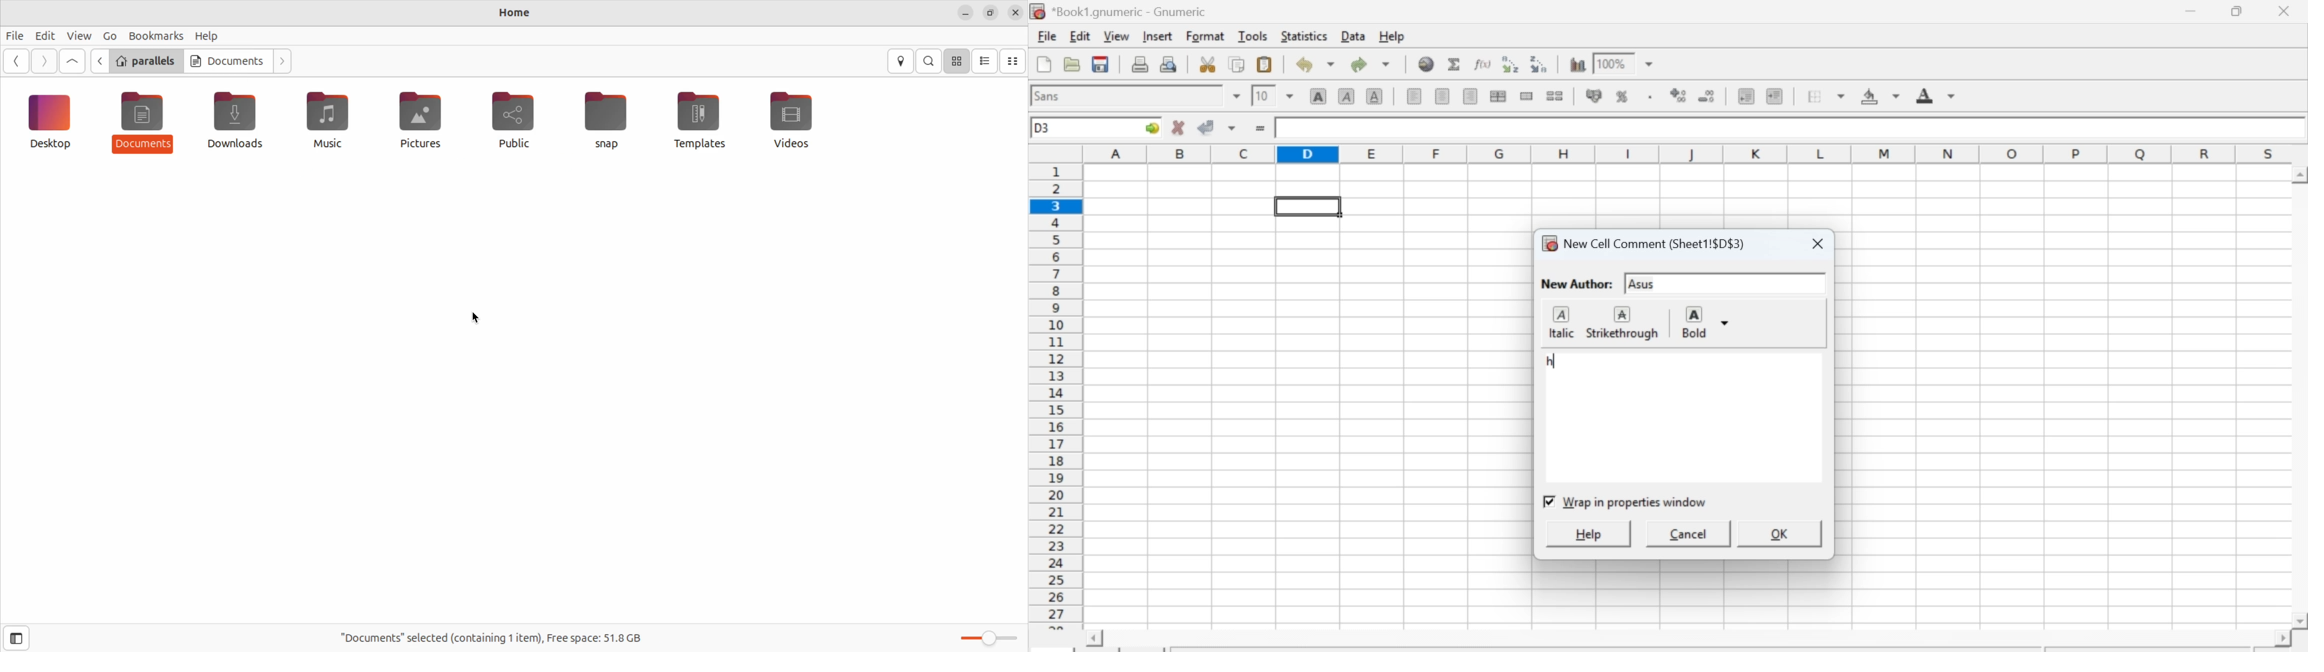 This screenshot has width=2324, height=672. What do you see at coordinates (1706, 96) in the screenshot?
I see `Decrease number of decimals` at bounding box center [1706, 96].